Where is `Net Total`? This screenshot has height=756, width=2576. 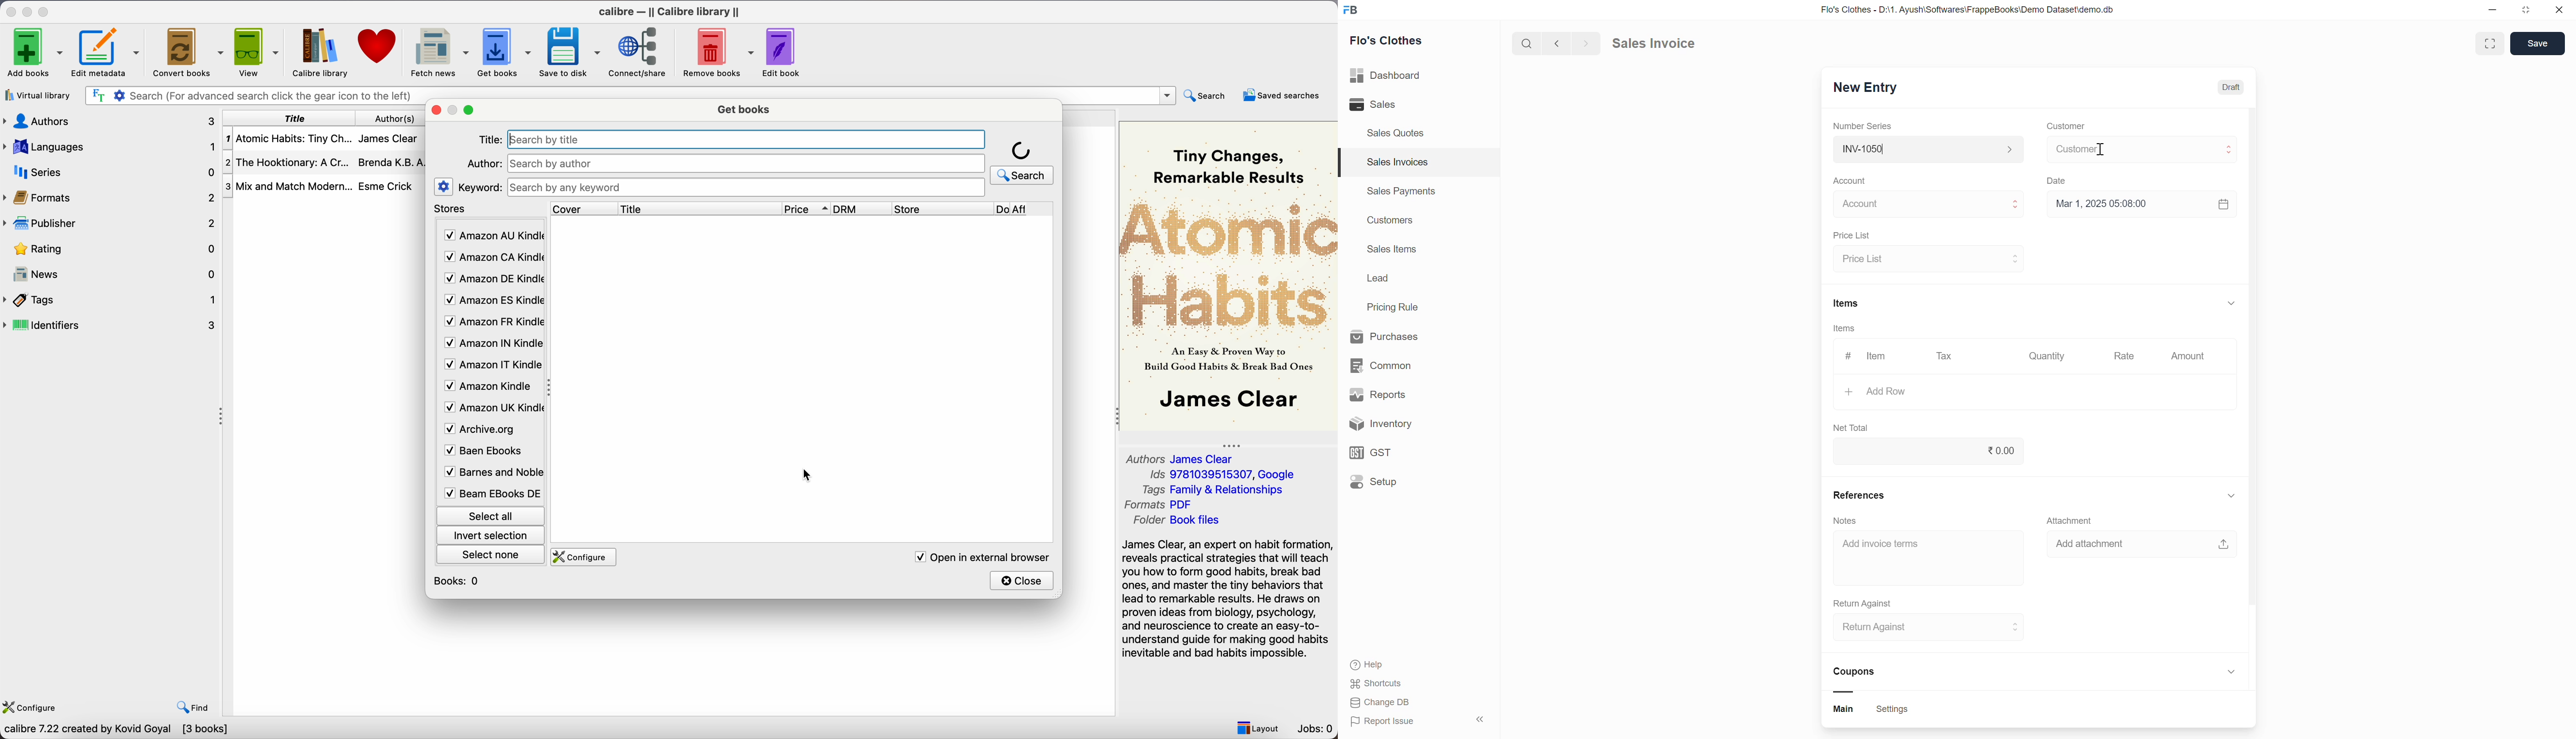 Net Total is located at coordinates (1851, 427).